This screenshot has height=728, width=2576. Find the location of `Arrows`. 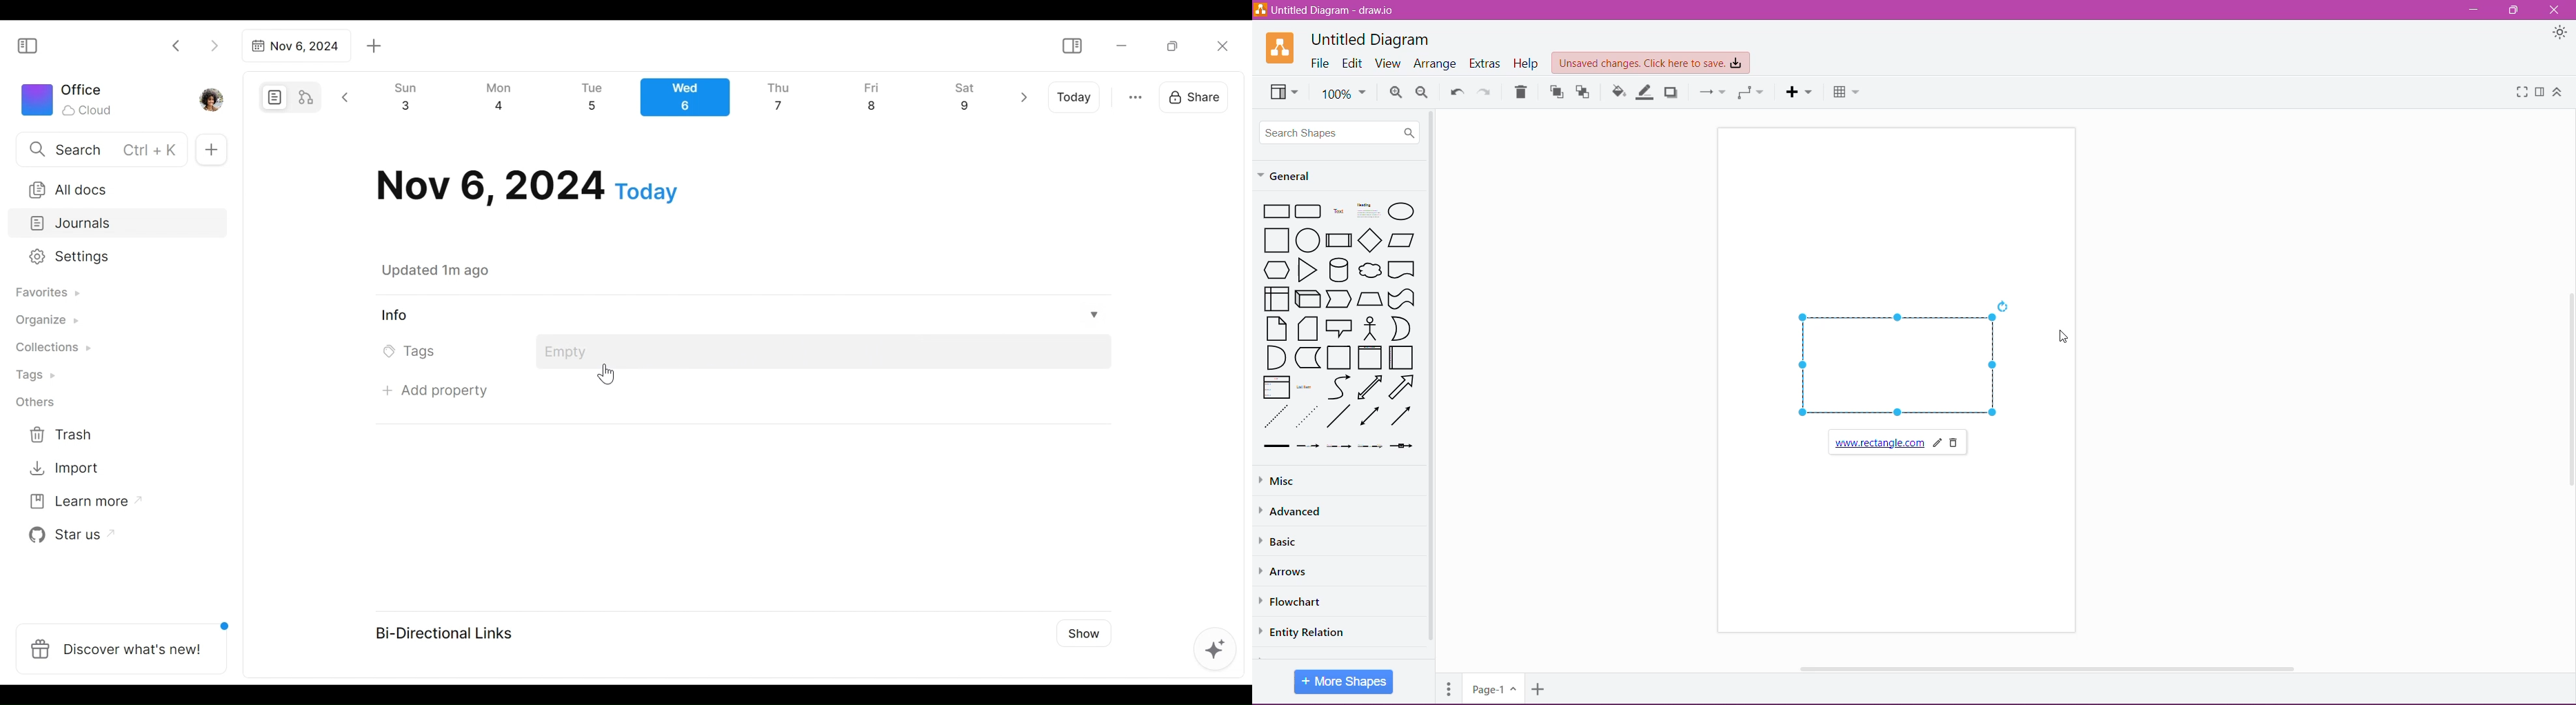

Arrows is located at coordinates (1285, 570).